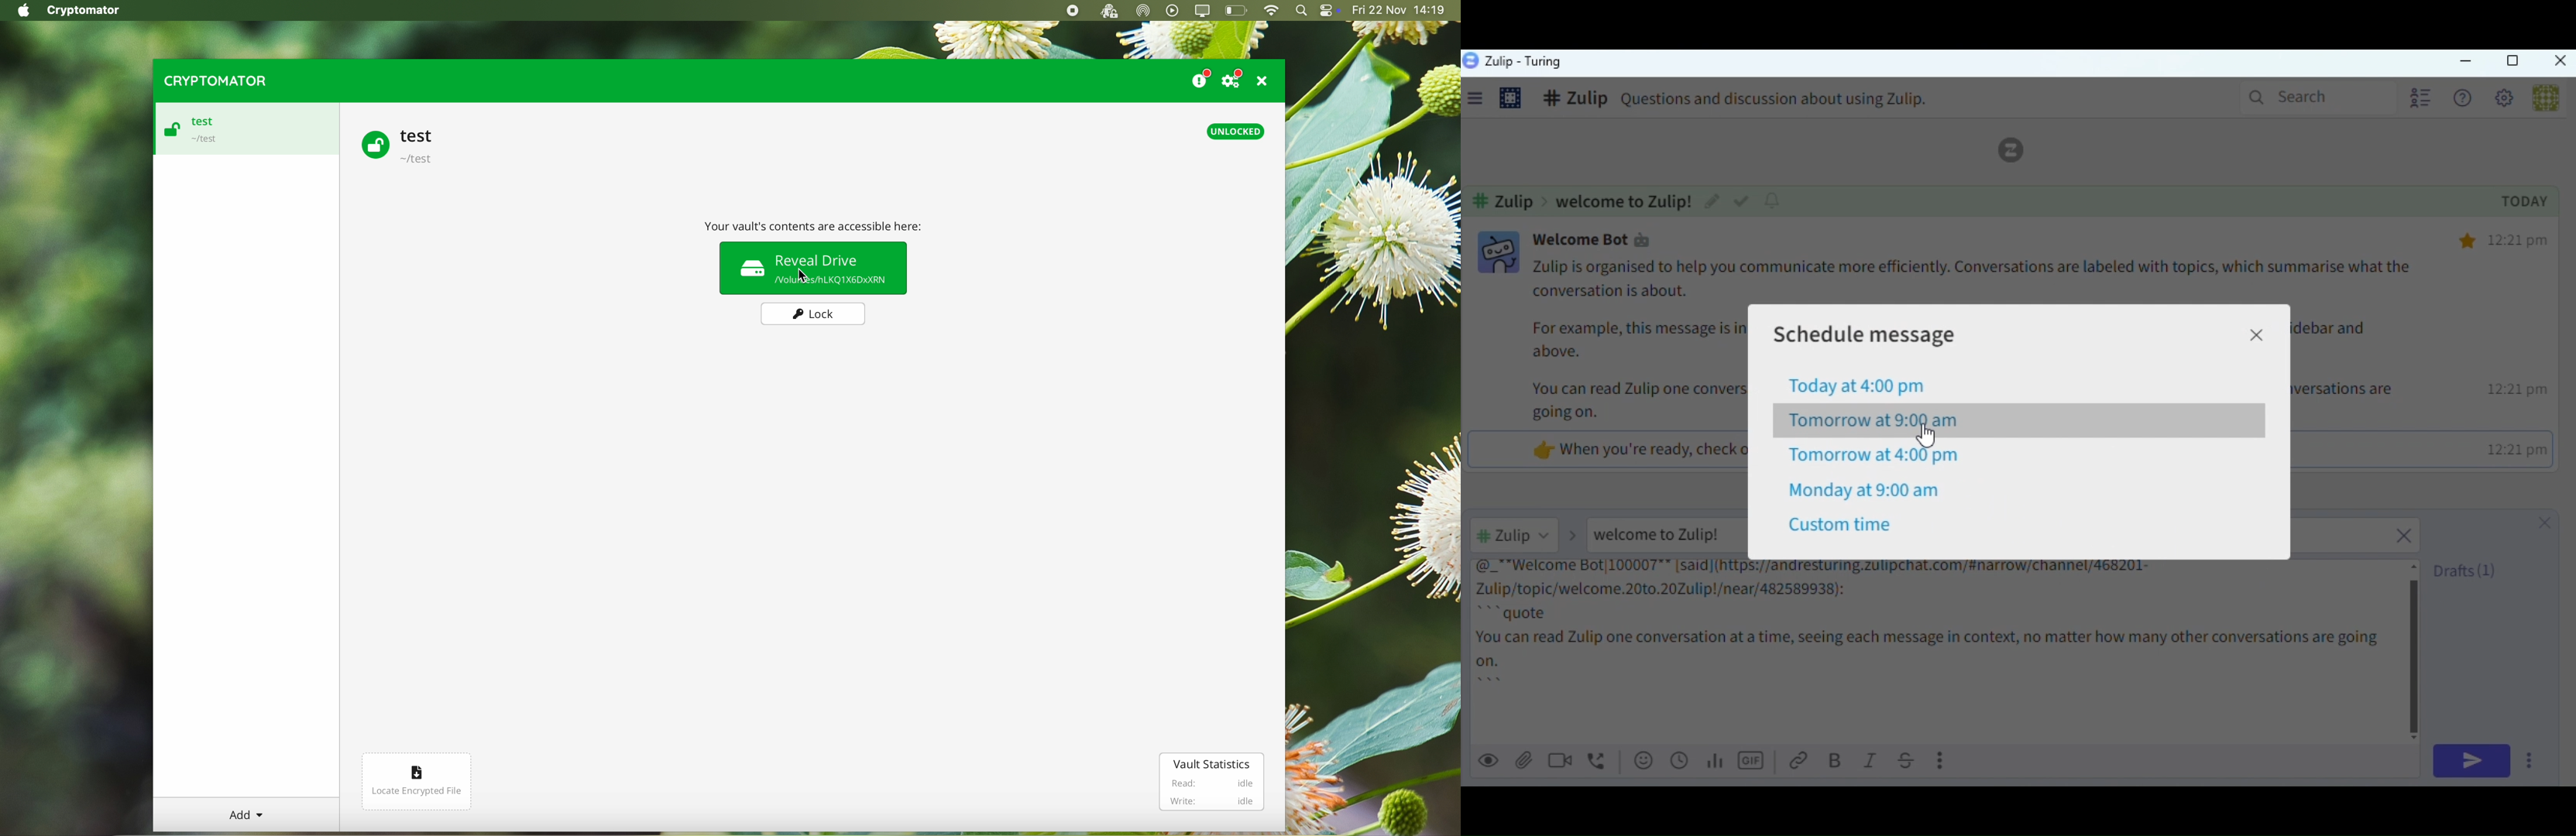 The height and width of the screenshot is (840, 2576). I want to click on Schedule message, so click(1882, 333).